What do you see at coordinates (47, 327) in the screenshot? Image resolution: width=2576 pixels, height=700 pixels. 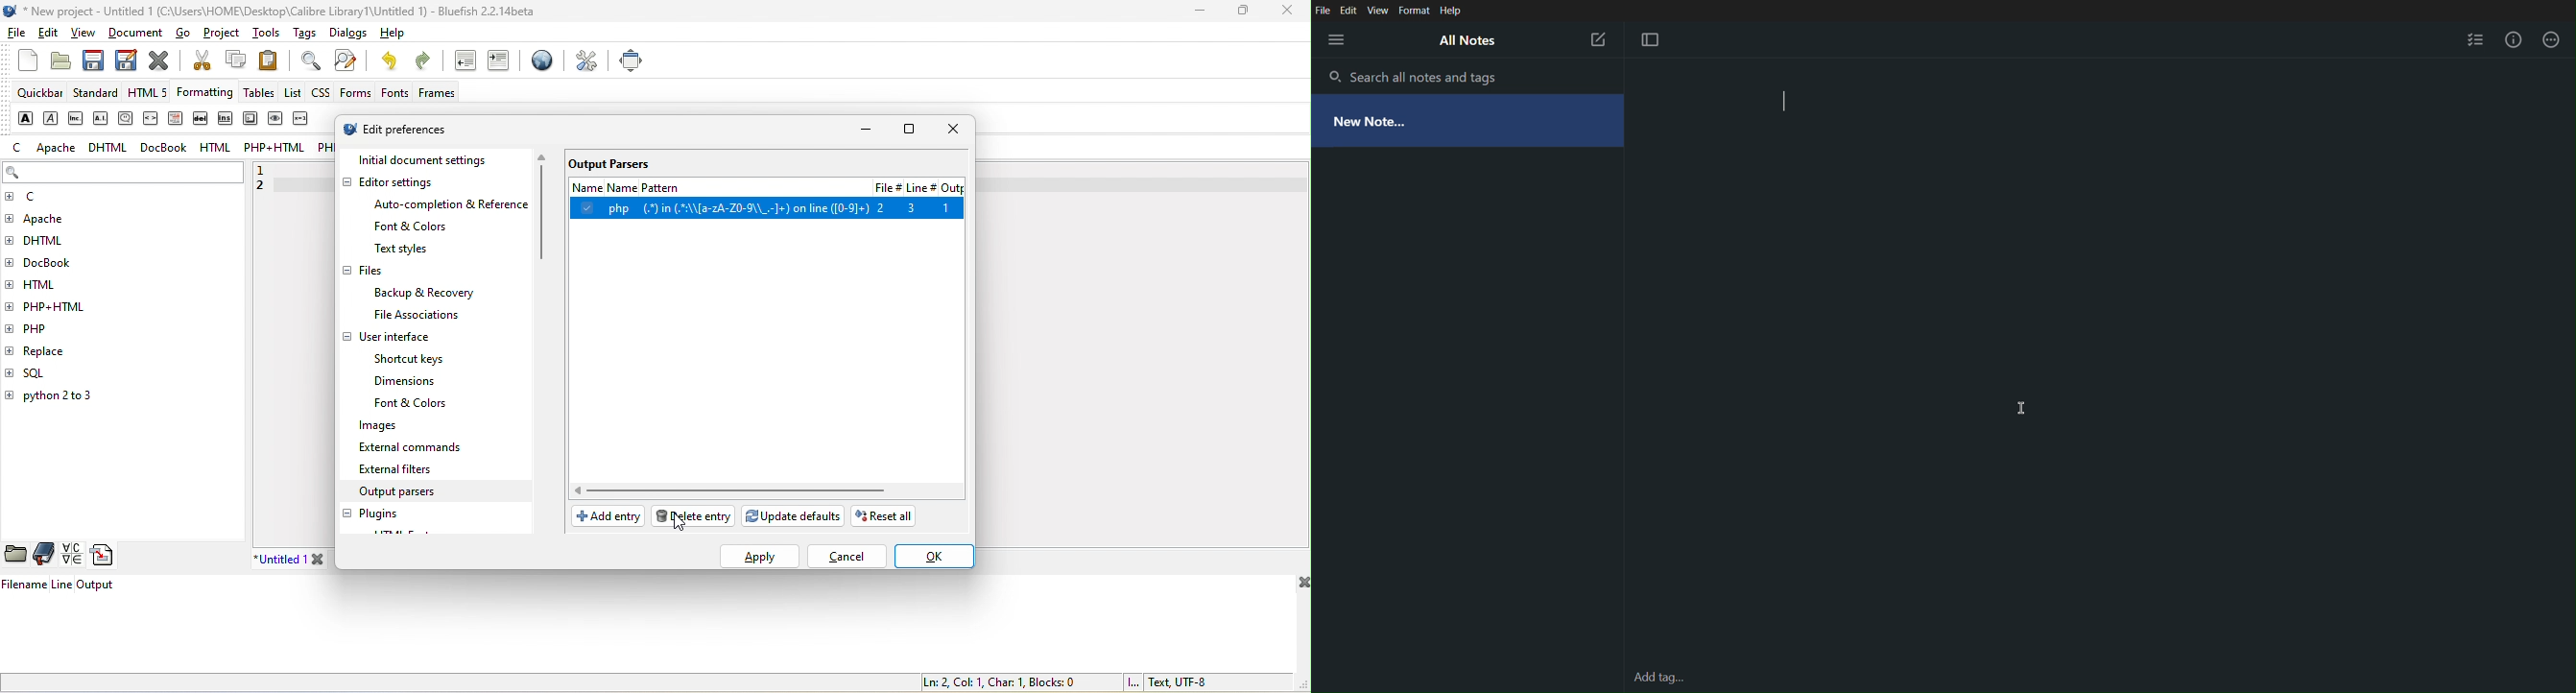 I see `php` at bounding box center [47, 327].